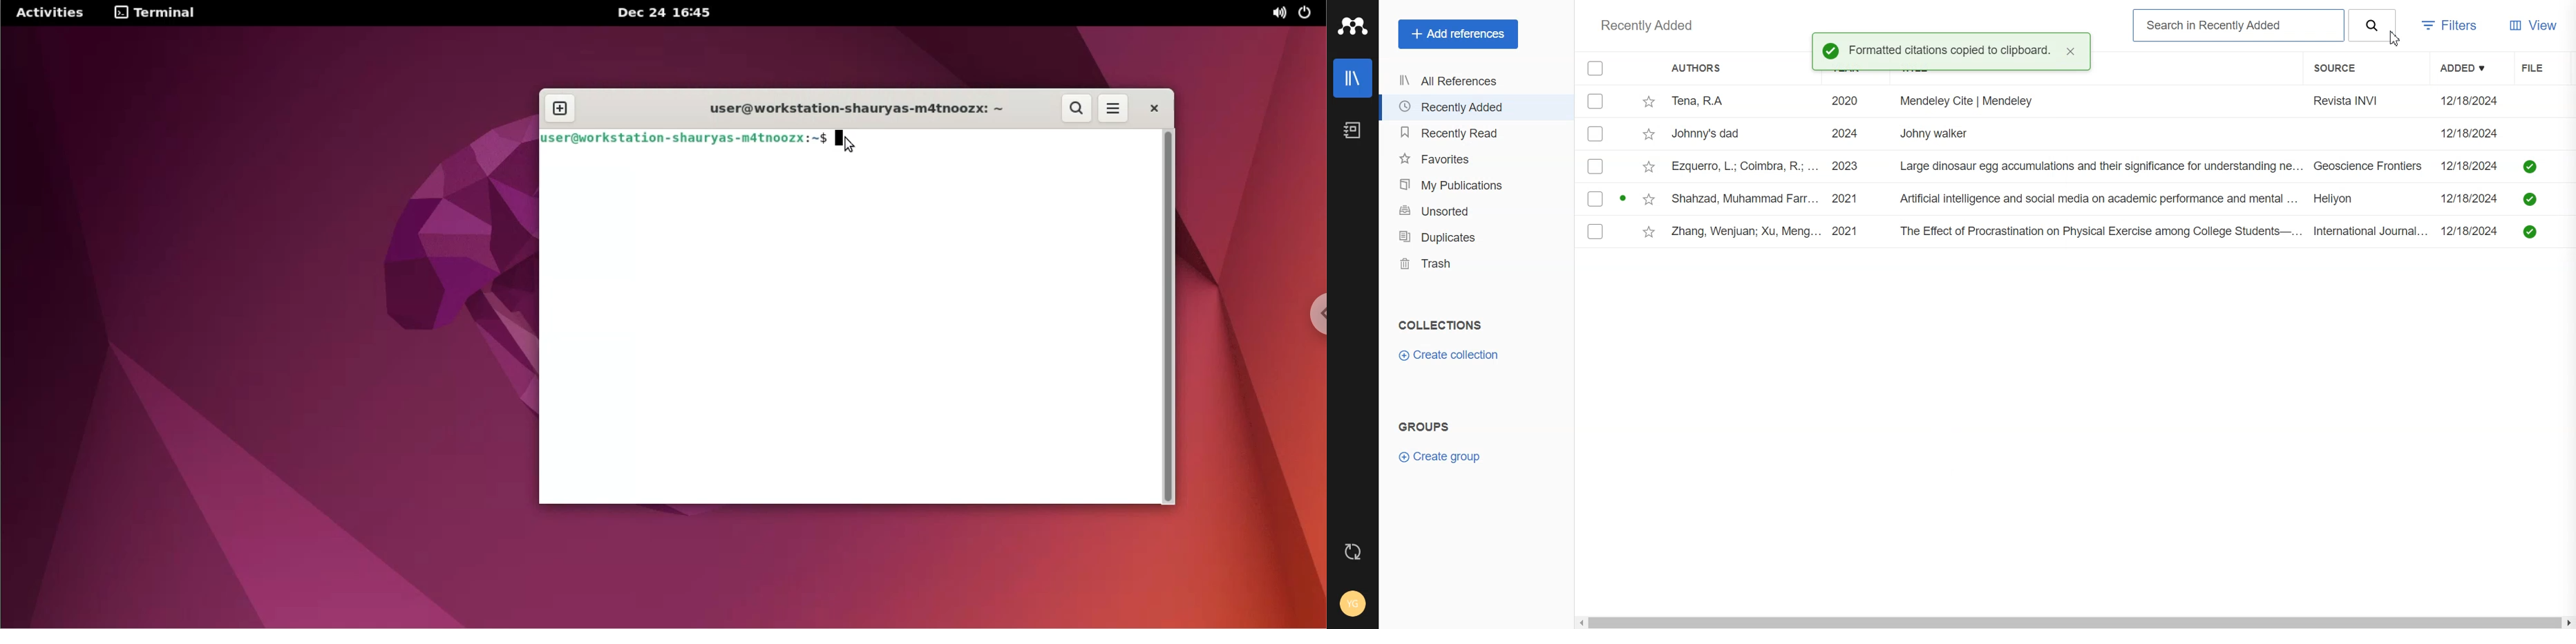 The image size is (2576, 644). Describe the element at coordinates (2048, 167) in the screenshot. I see `ezquerro, L.; Coimbra, R.; ... 2023 Large dinosaur egg accumulations and their significance for understanding ne... Geoscience Frontiers` at that location.